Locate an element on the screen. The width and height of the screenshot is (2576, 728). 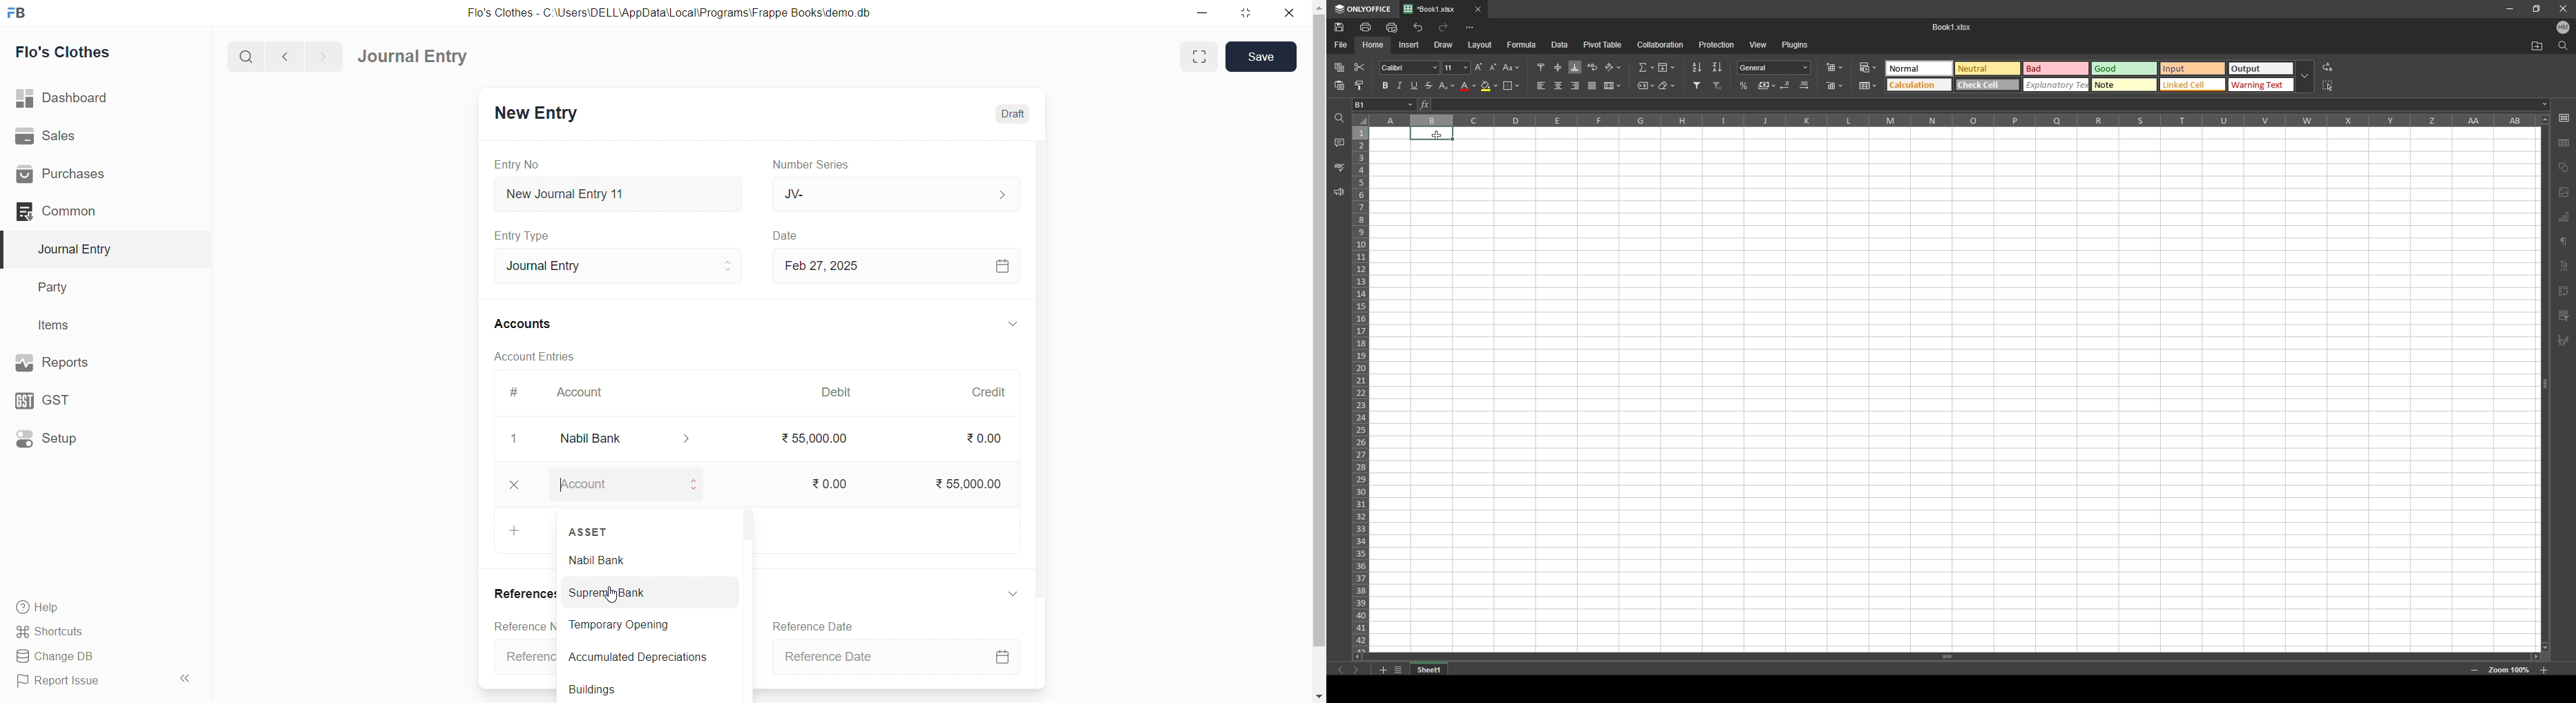
Feb 27, 2025 is located at coordinates (902, 266).